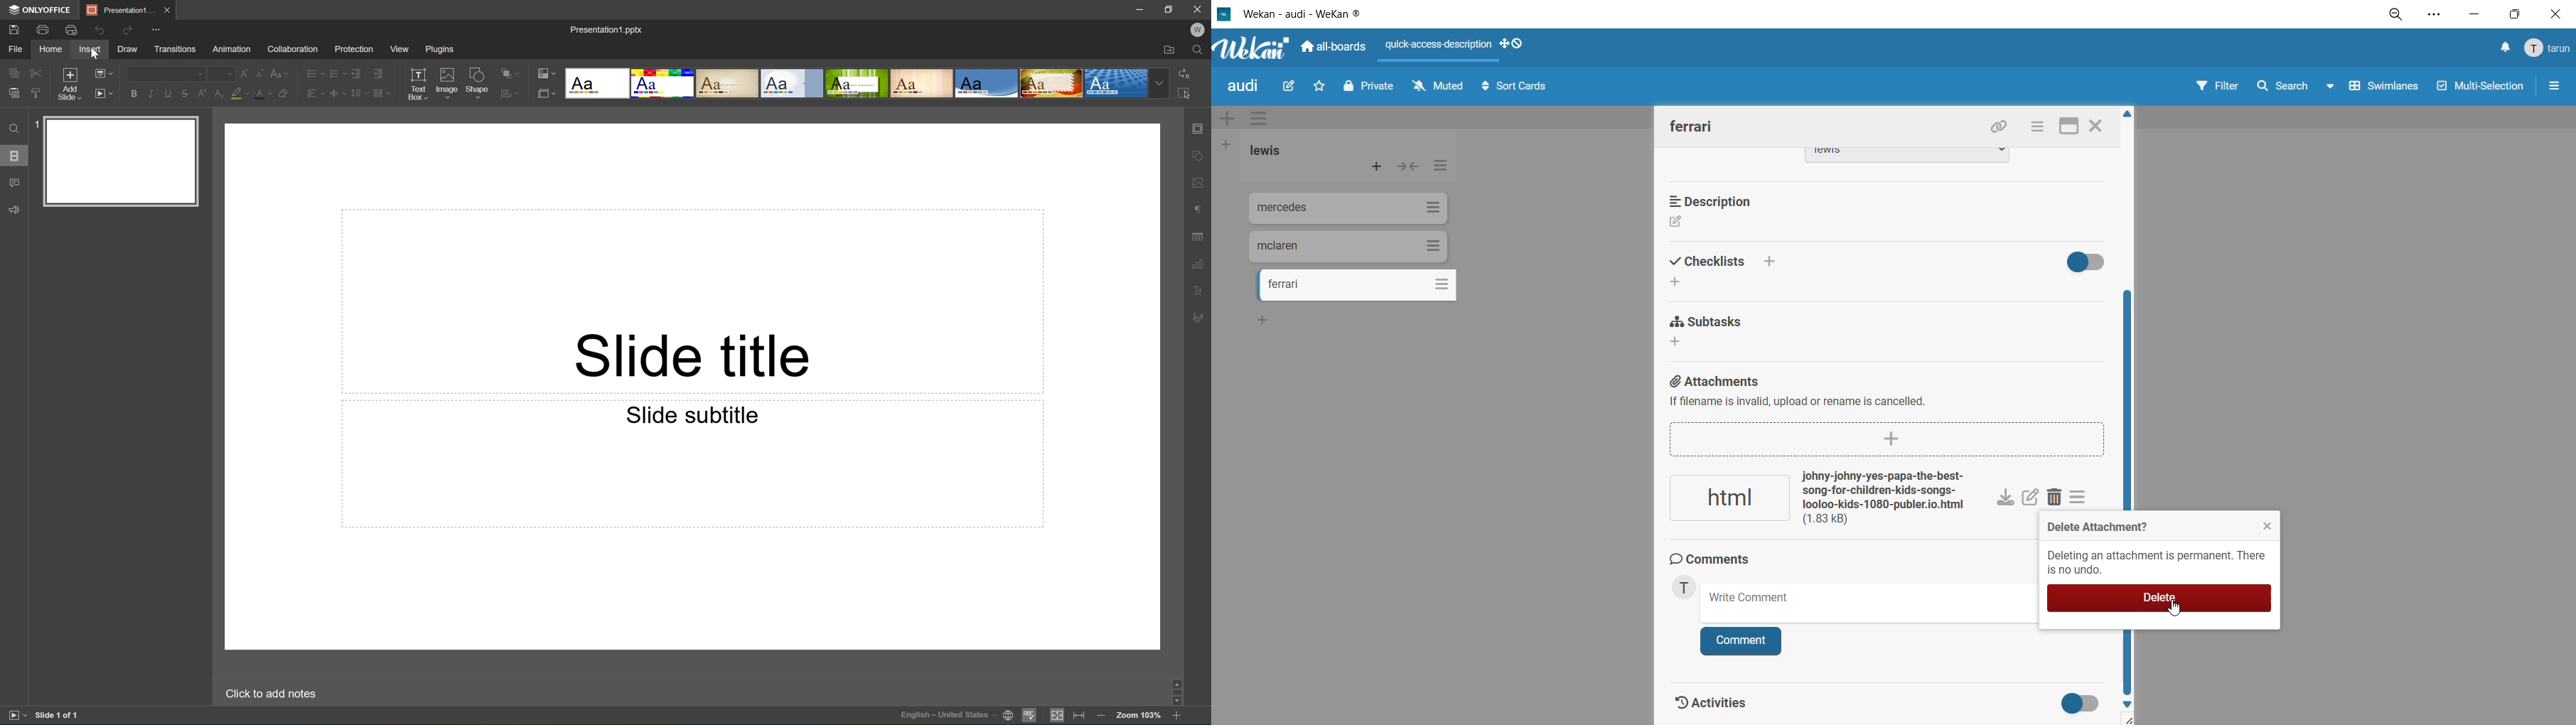 This screenshot has height=728, width=2576. What do you see at coordinates (166, 10) in the screenshot?
I see `Close` at bounding box center [166, 10].